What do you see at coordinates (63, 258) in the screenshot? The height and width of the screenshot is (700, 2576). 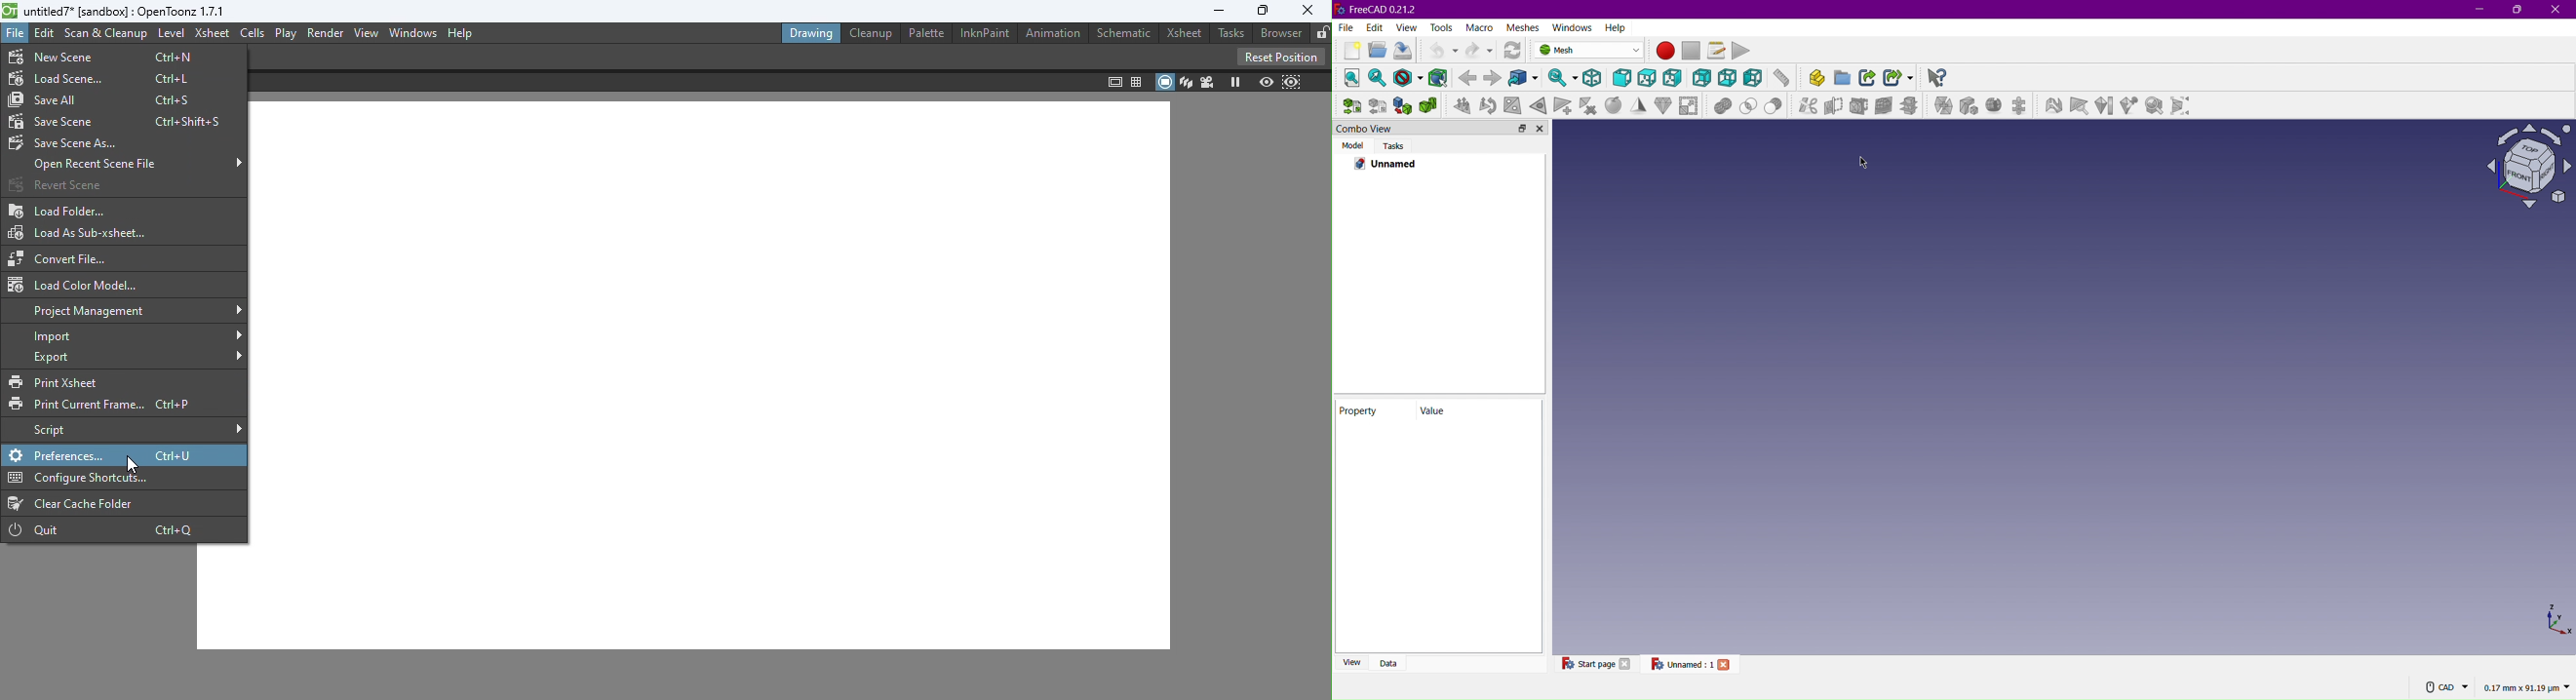 I see `Convert file` at bounding box center [63, 258].